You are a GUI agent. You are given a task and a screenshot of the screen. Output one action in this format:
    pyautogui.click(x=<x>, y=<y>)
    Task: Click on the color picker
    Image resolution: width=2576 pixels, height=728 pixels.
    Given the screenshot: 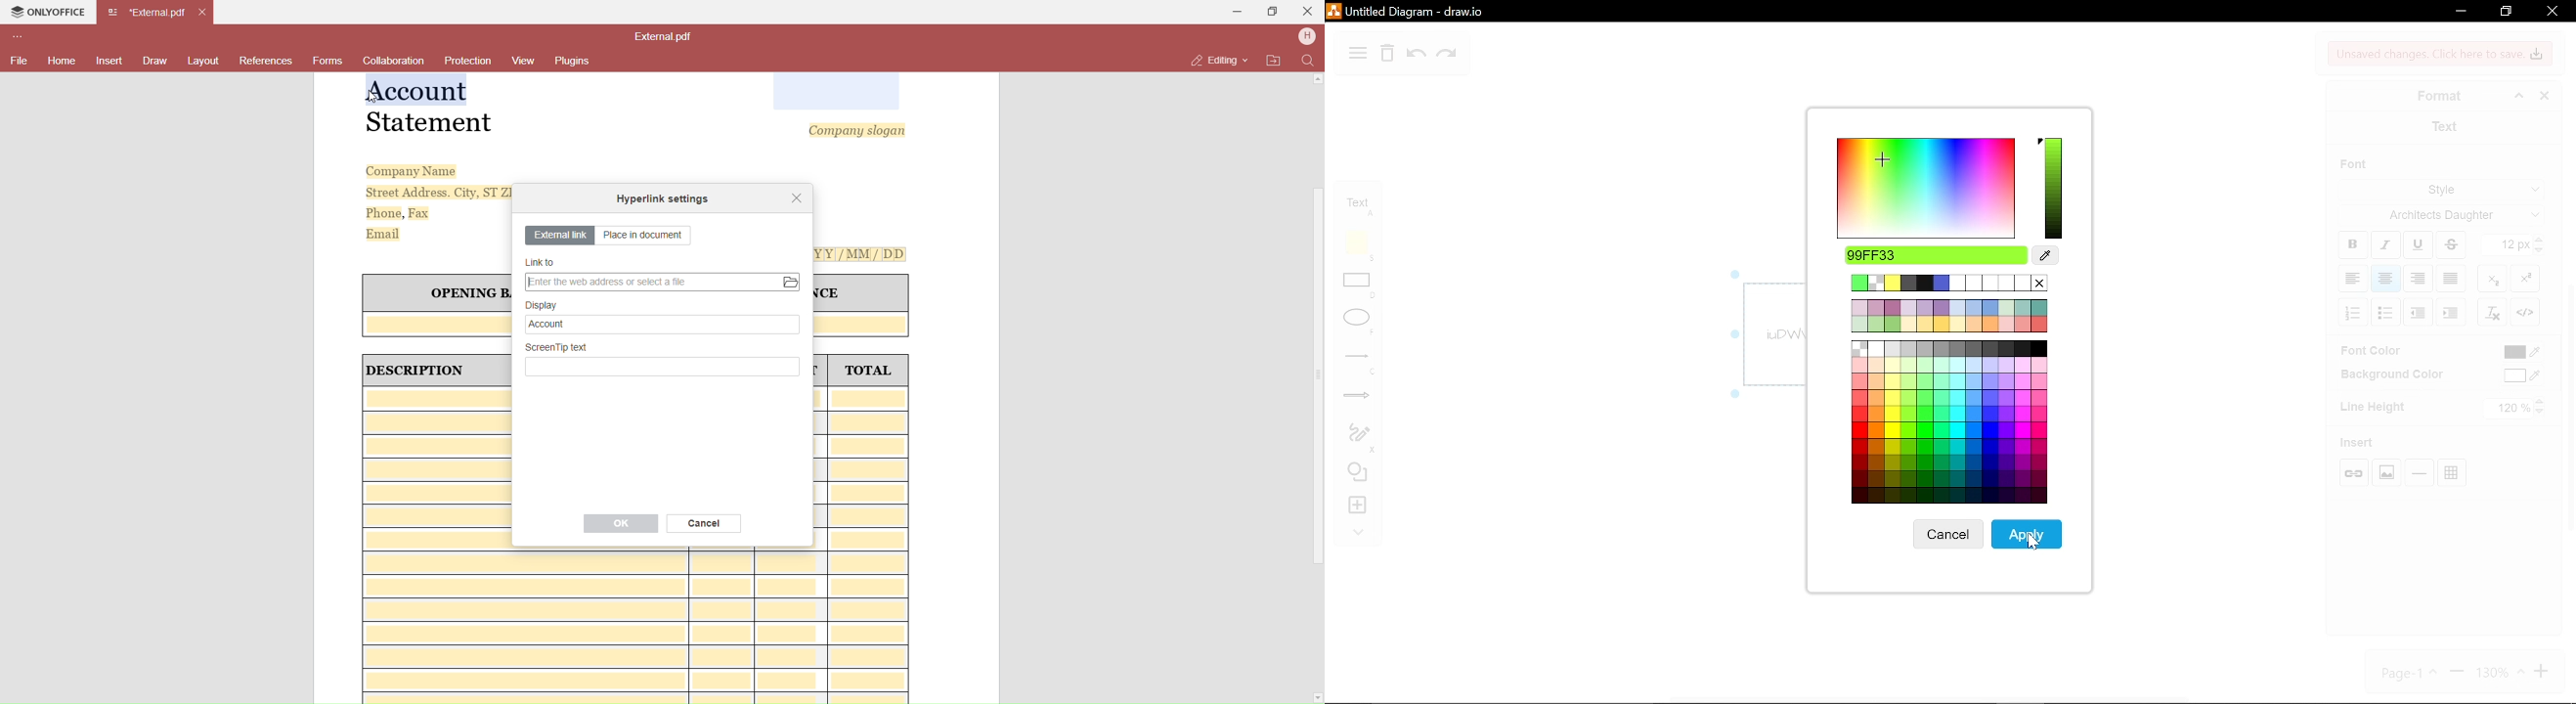 What is the action you would take?
    pyautogui.click(x=2046, y=255)
    